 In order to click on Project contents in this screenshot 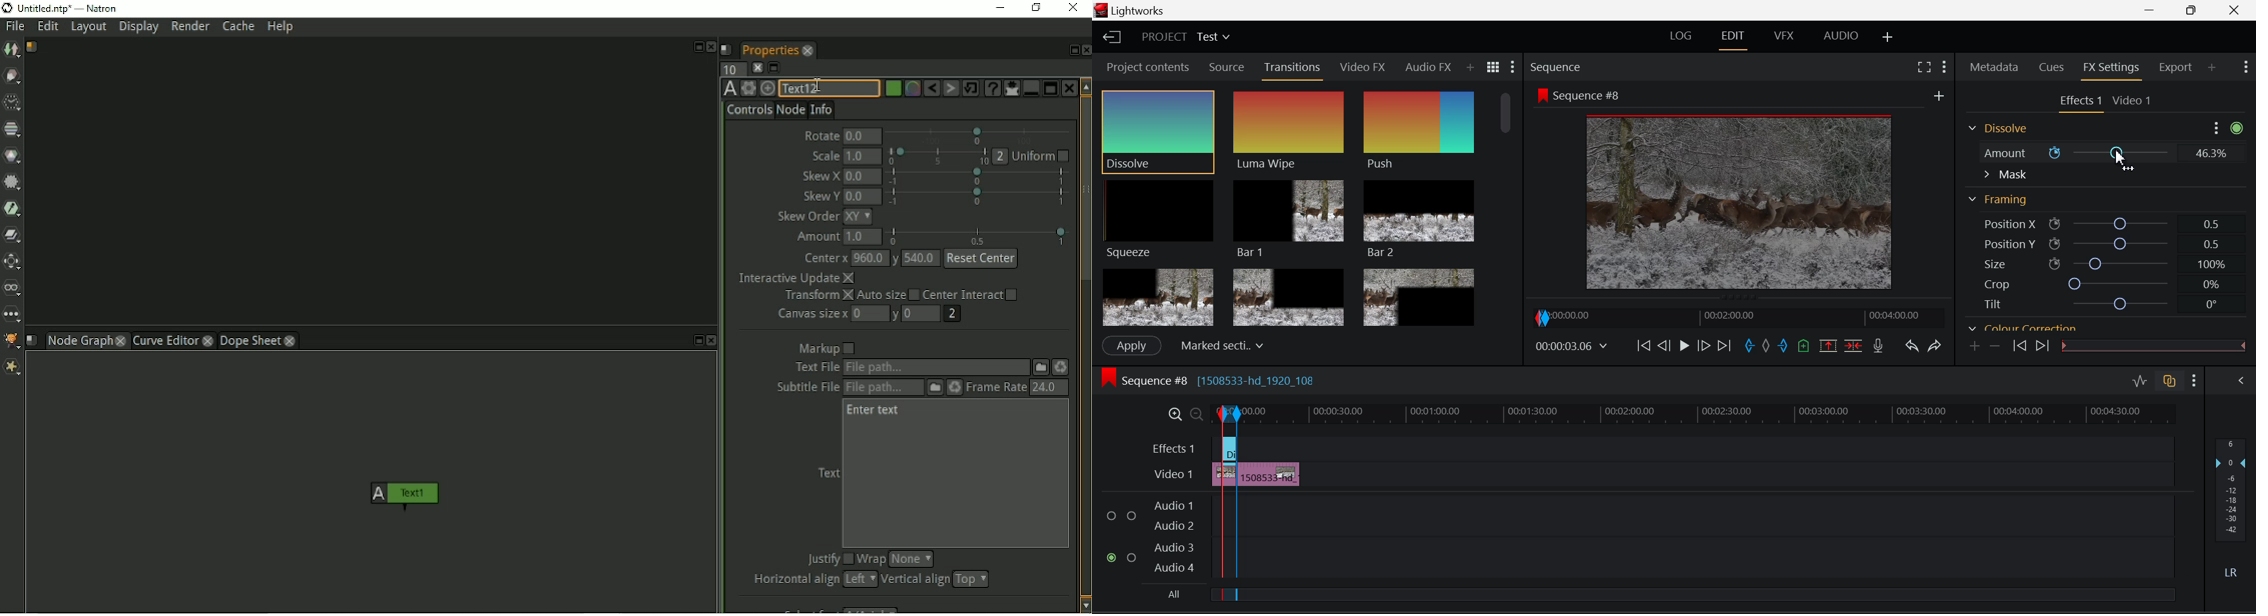, I will do `click(1146, 66)`.